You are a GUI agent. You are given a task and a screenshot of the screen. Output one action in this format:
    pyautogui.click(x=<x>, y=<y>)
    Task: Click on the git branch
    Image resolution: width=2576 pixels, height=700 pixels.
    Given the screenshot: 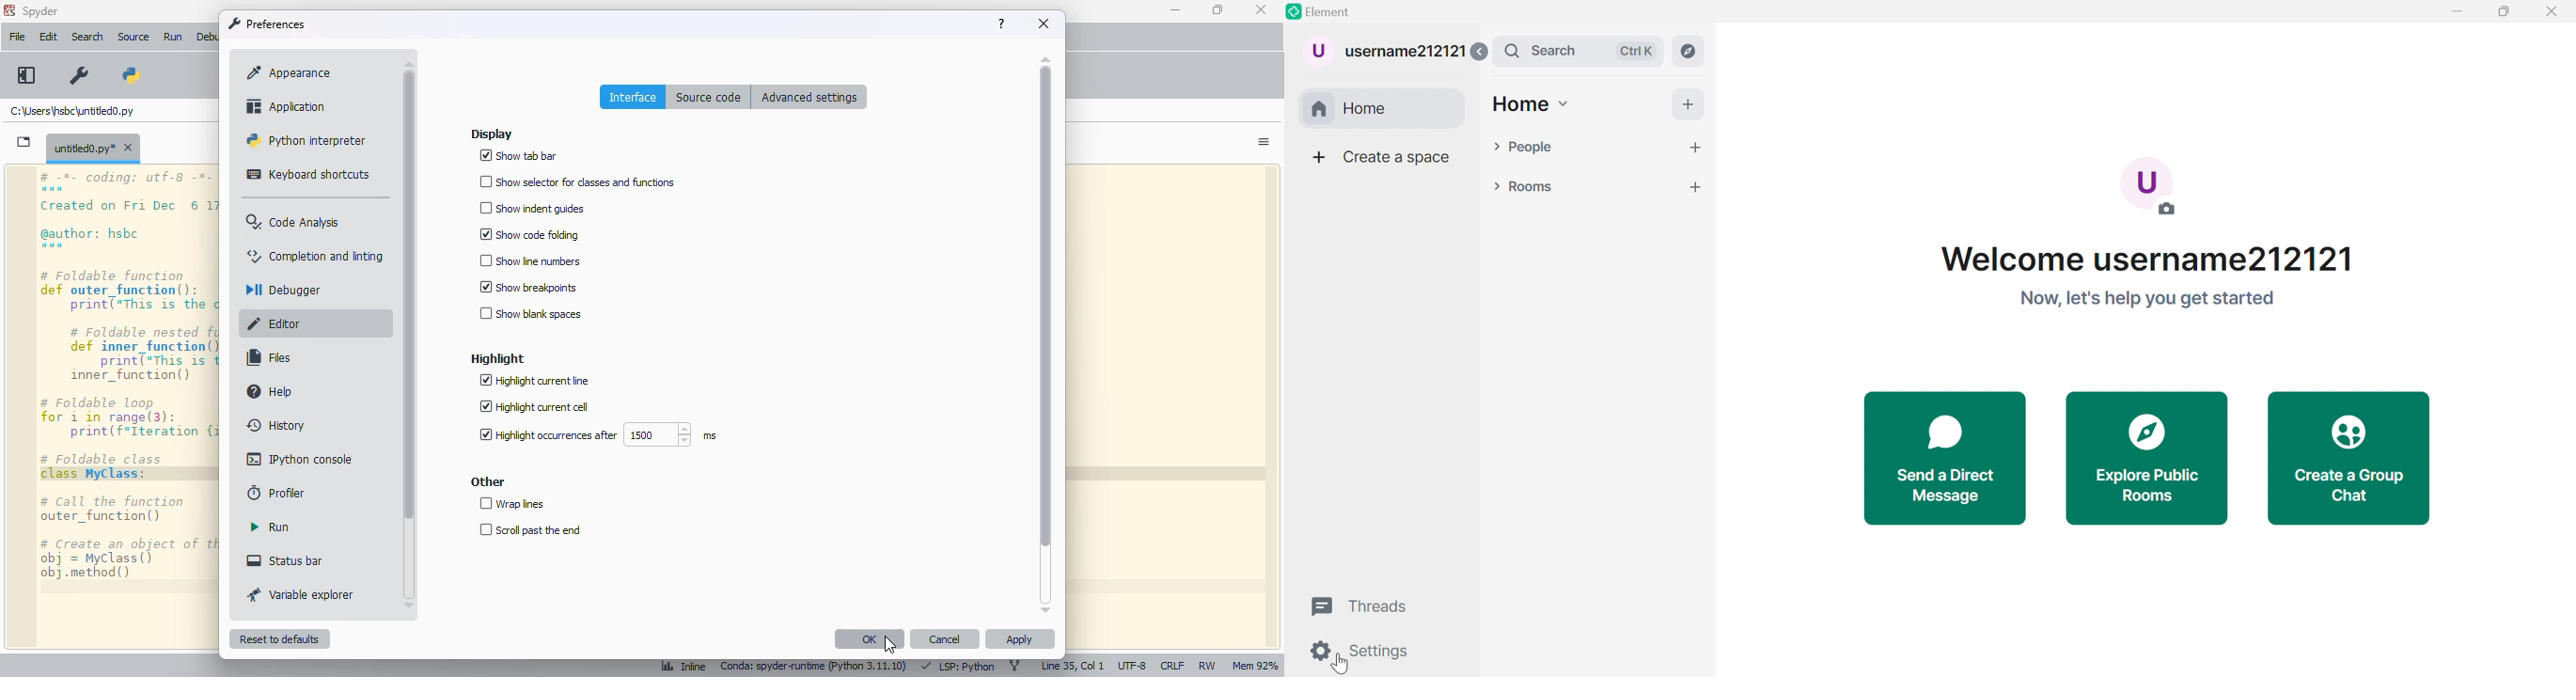 What is the action you would take?
    pyautogui.click(x=1014, y=667)
    